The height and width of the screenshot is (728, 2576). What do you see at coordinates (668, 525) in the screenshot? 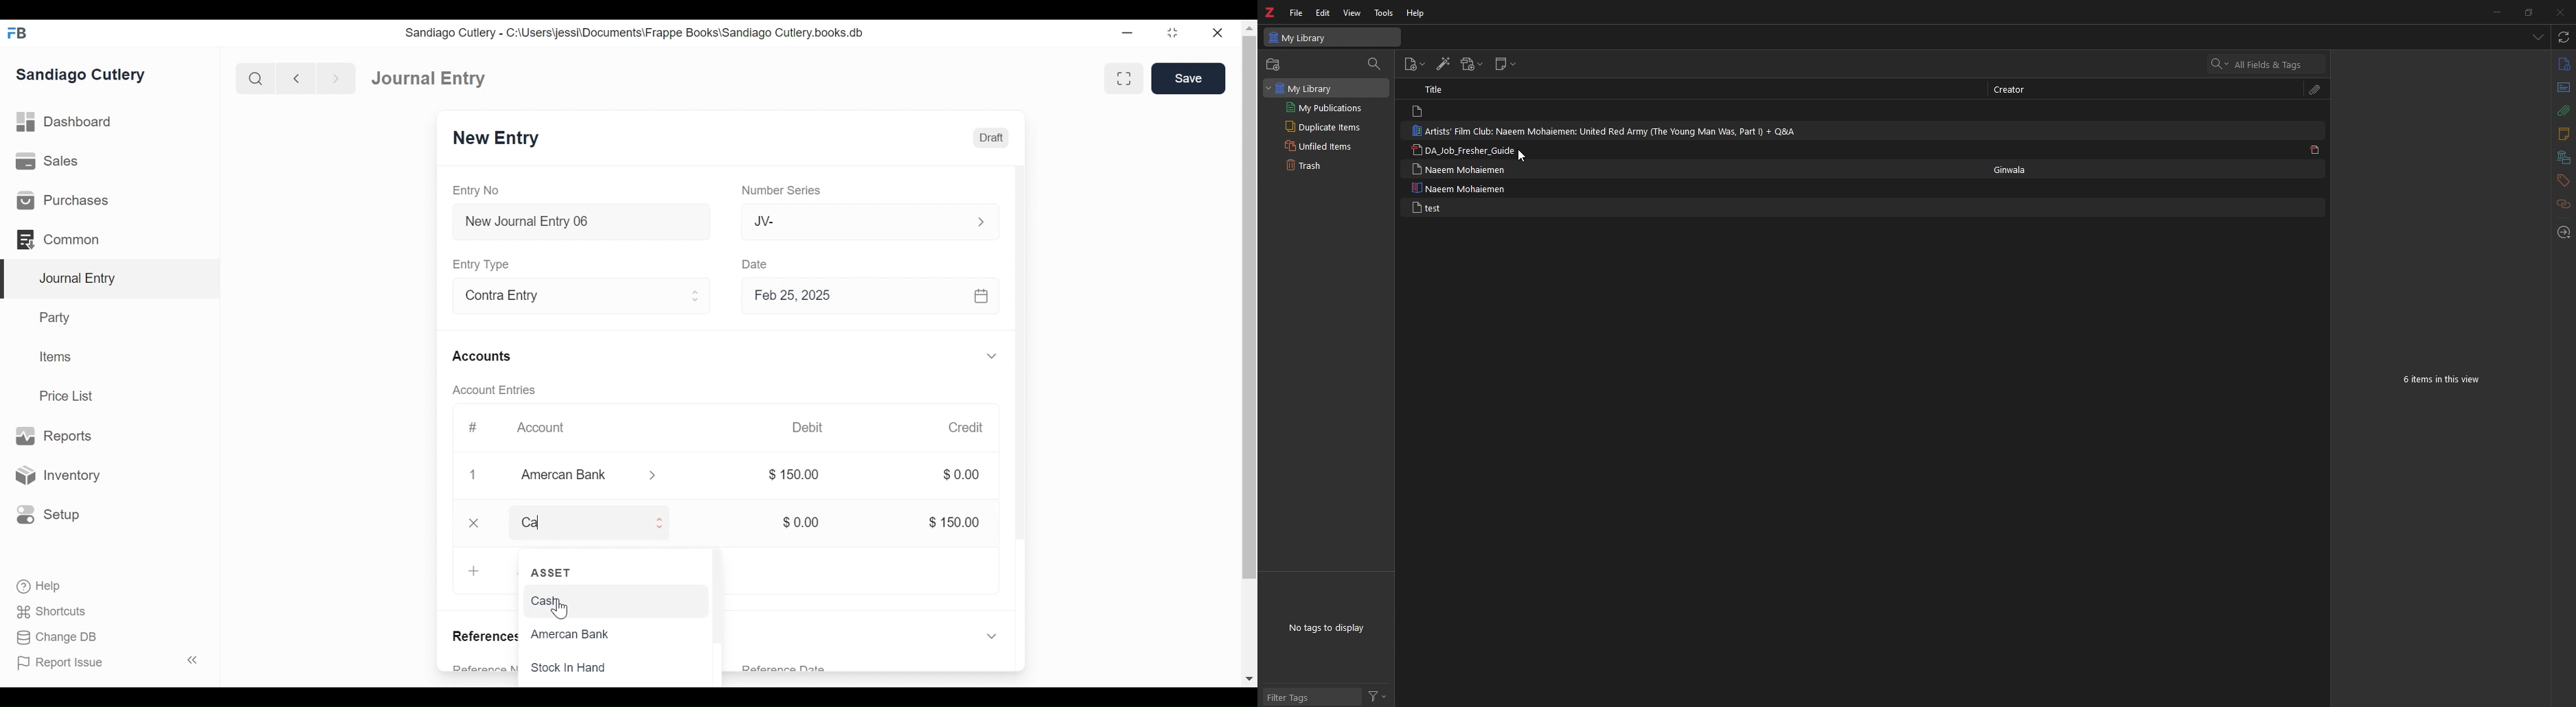
I see `Expand` at bounding box center [668, 525].